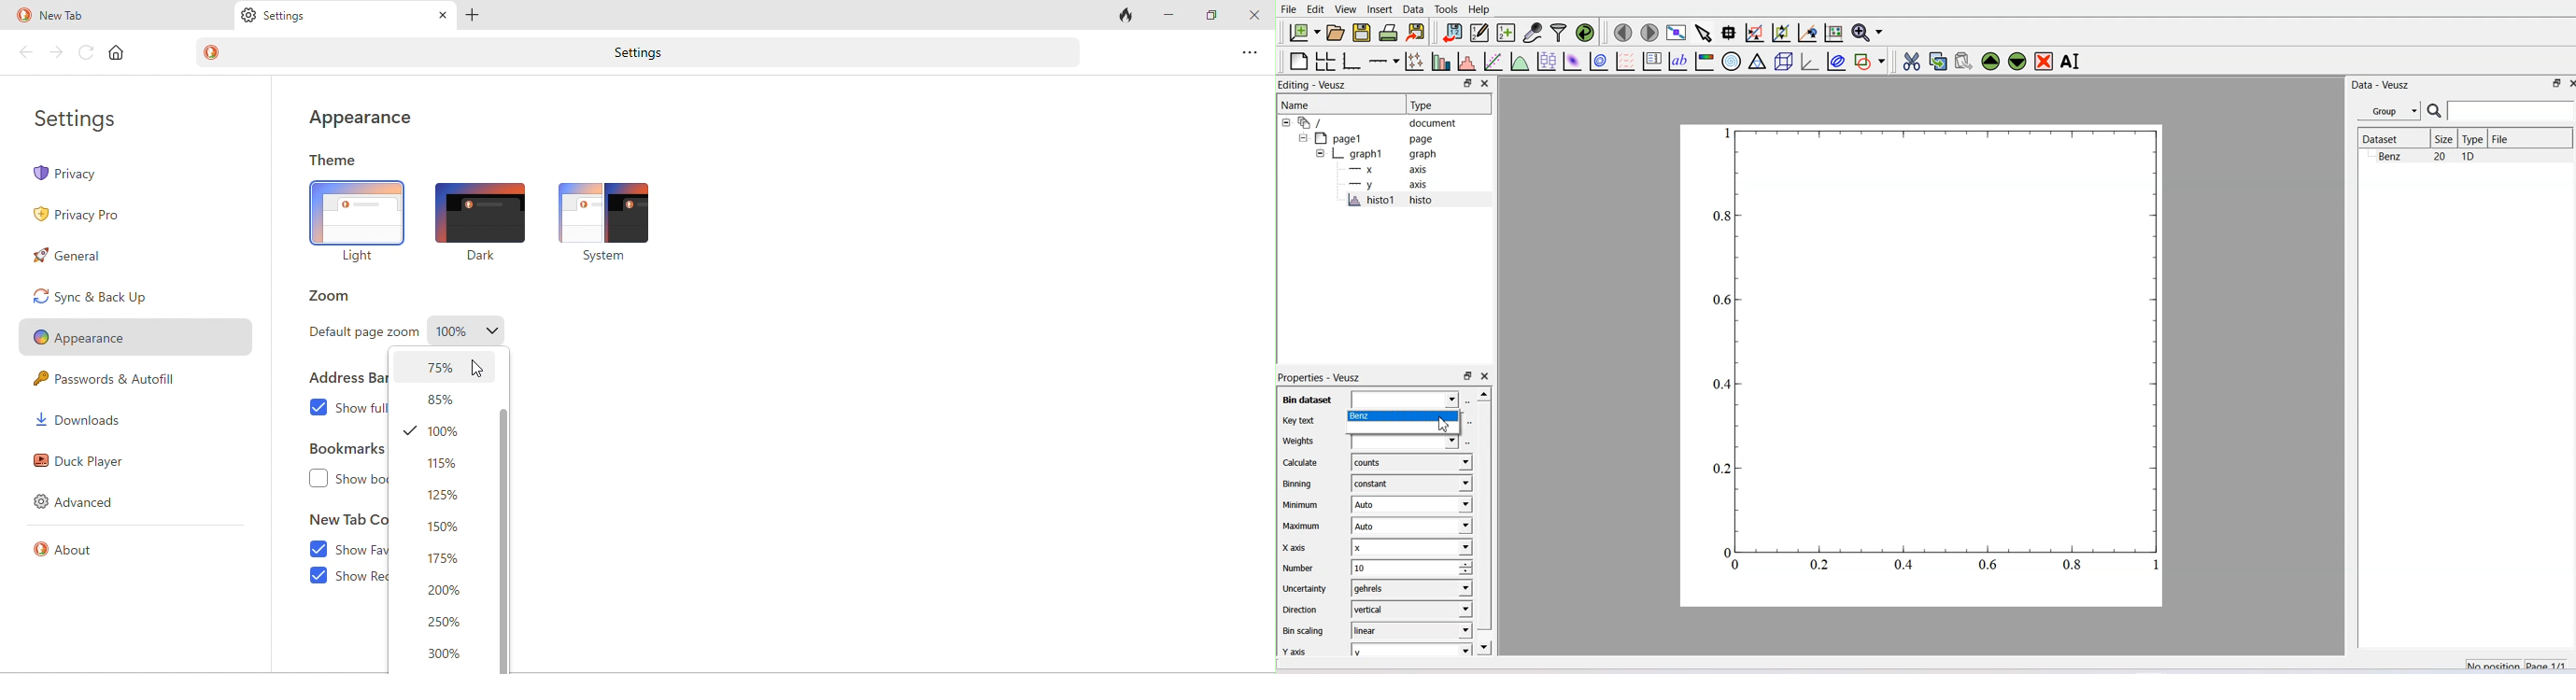  I want to click on Polar Graph, so click(1732, 62).